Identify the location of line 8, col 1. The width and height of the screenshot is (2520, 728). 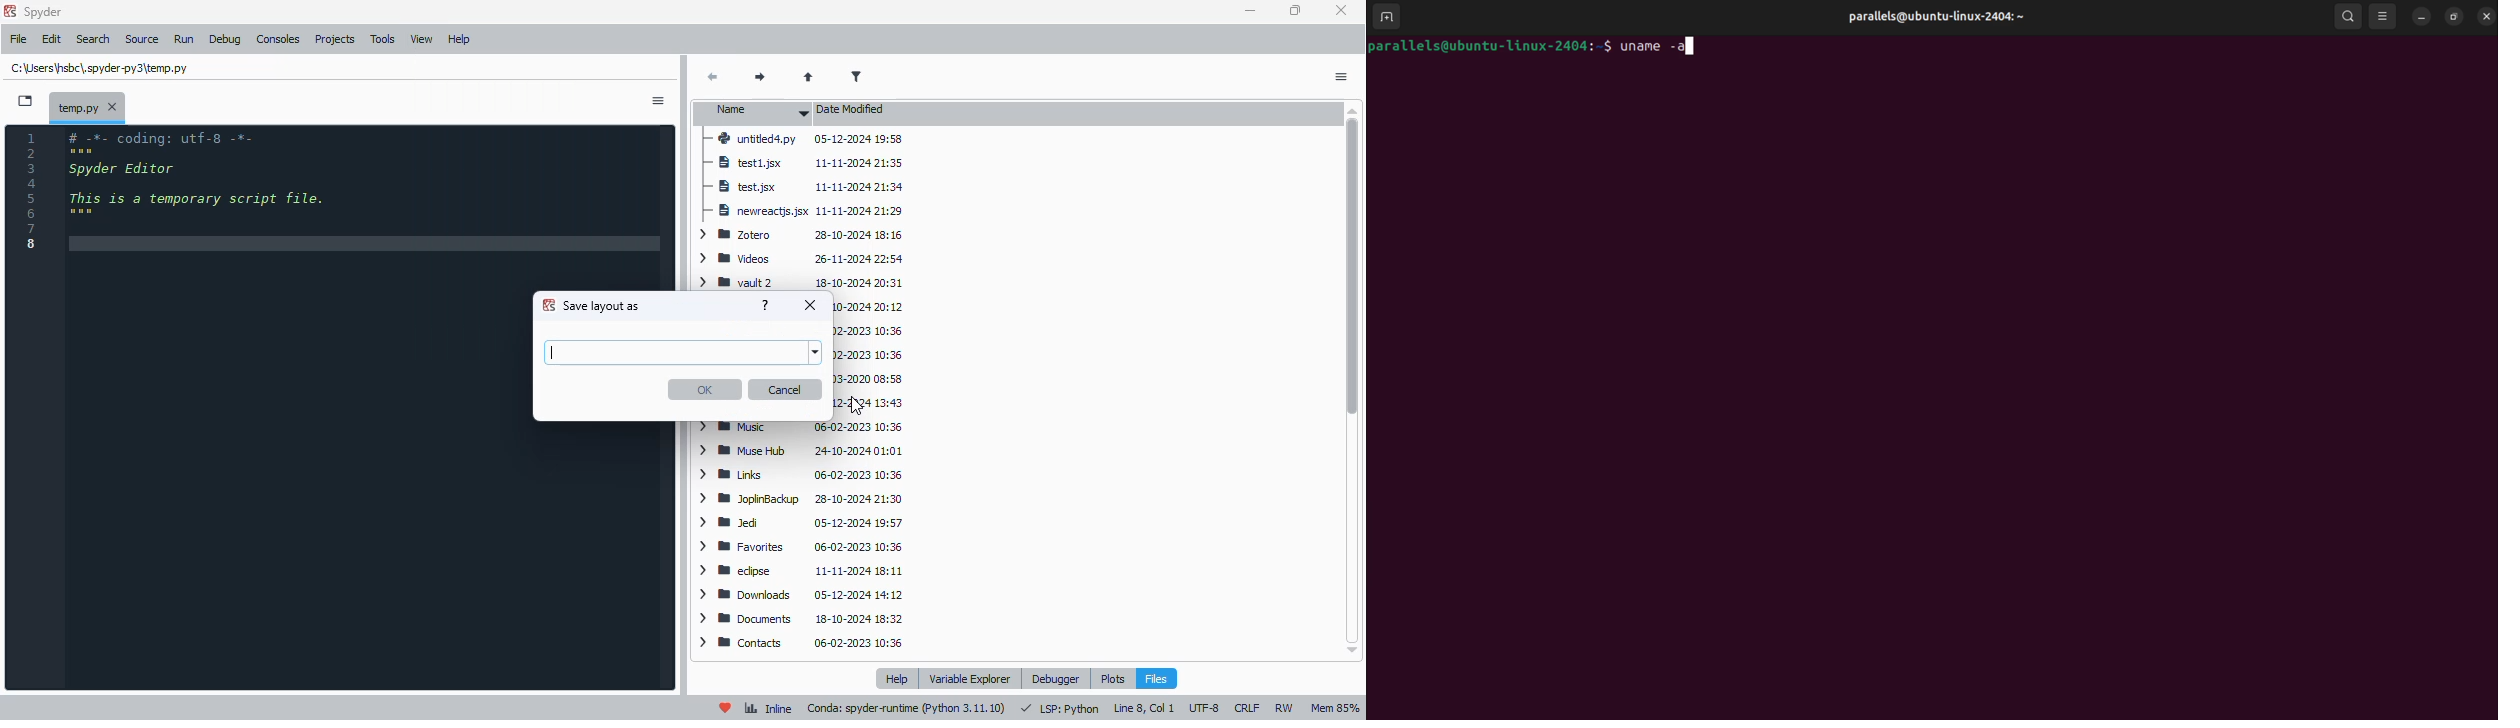
(1145, 708).